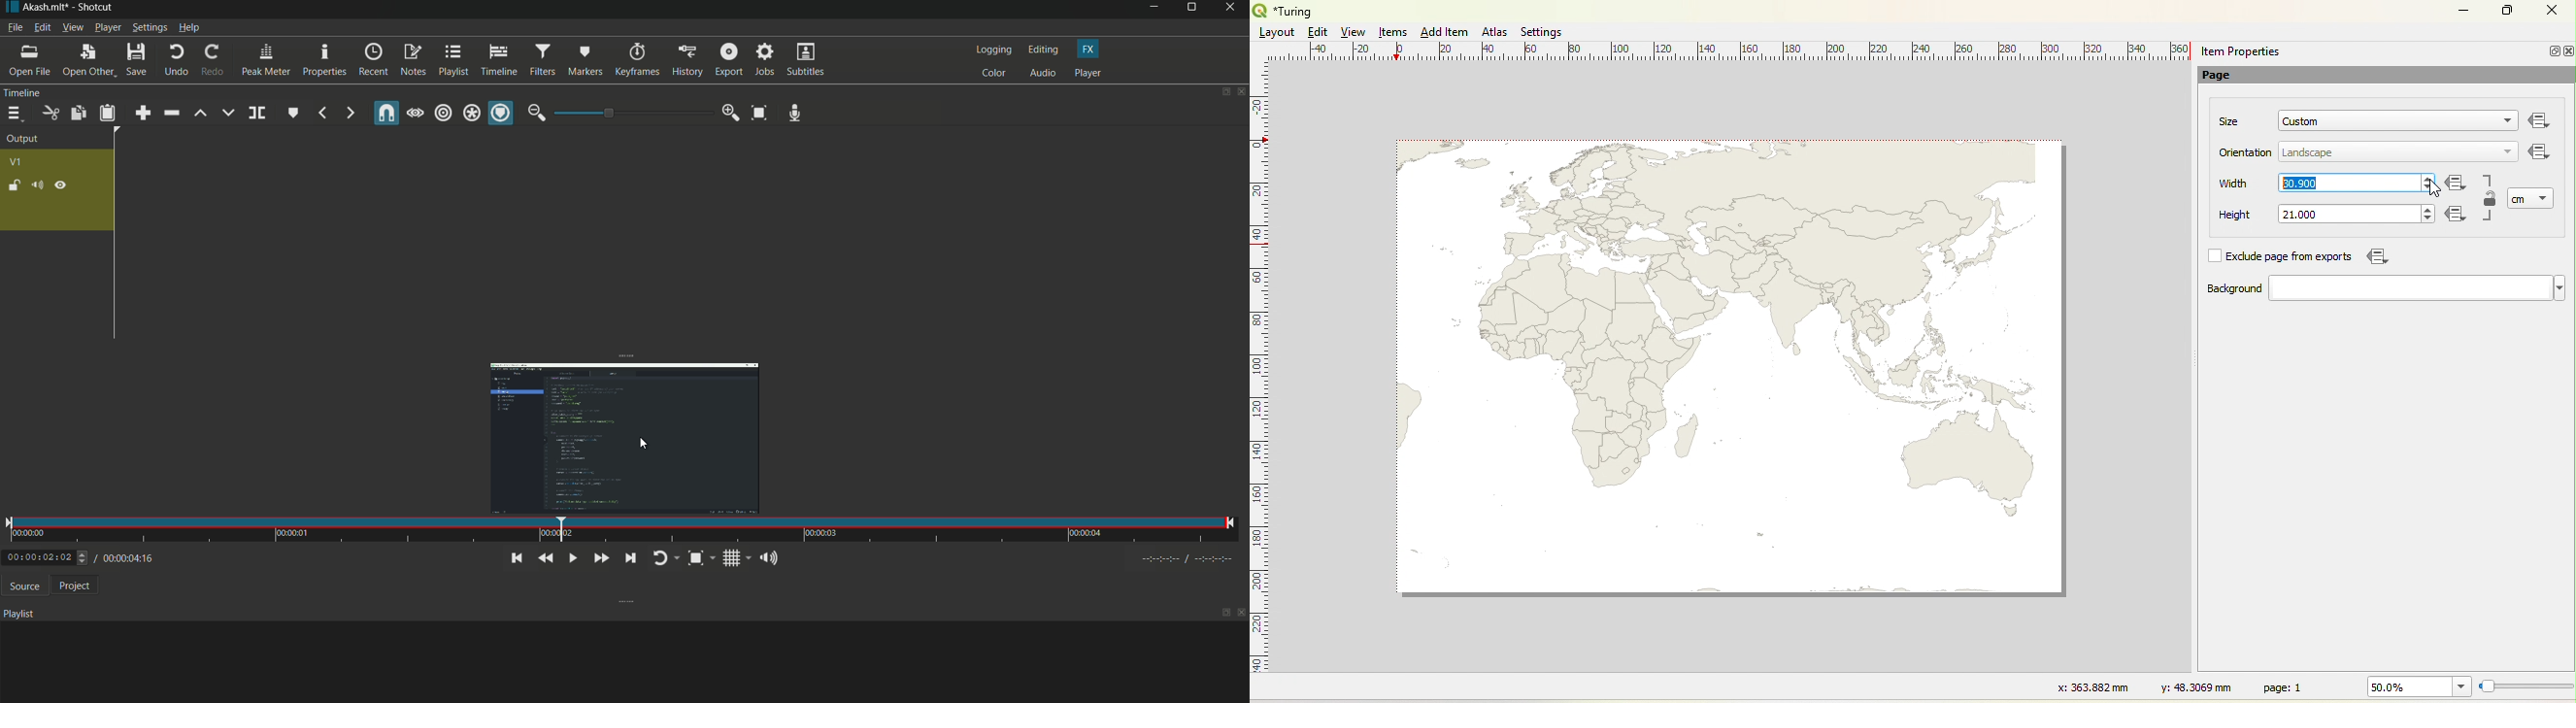  What do you see at coordinates (171, 113) in the screenshot?
I see `ripple delete` at bounding box center [171, 113].